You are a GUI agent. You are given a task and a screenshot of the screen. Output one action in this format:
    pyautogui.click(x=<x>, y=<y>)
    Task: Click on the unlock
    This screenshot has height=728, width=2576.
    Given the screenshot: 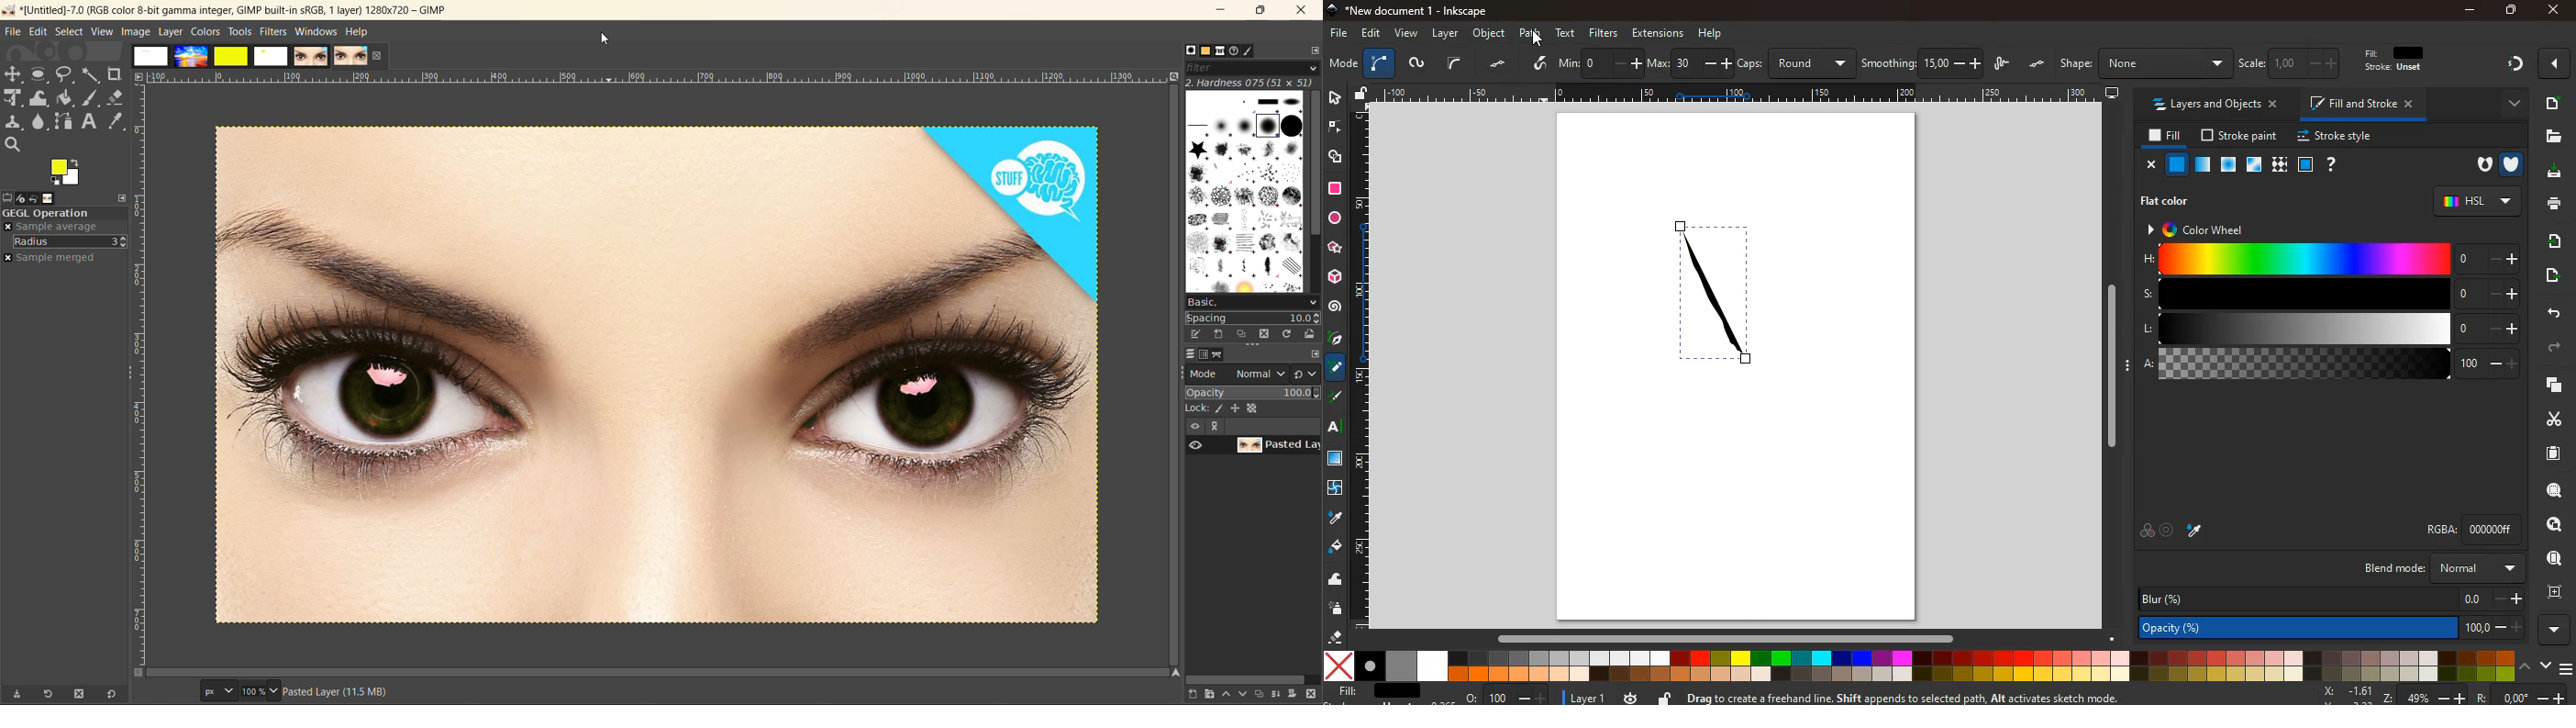 What is the action you would take?
    pyautogui.click(x=1362, y=95)
    